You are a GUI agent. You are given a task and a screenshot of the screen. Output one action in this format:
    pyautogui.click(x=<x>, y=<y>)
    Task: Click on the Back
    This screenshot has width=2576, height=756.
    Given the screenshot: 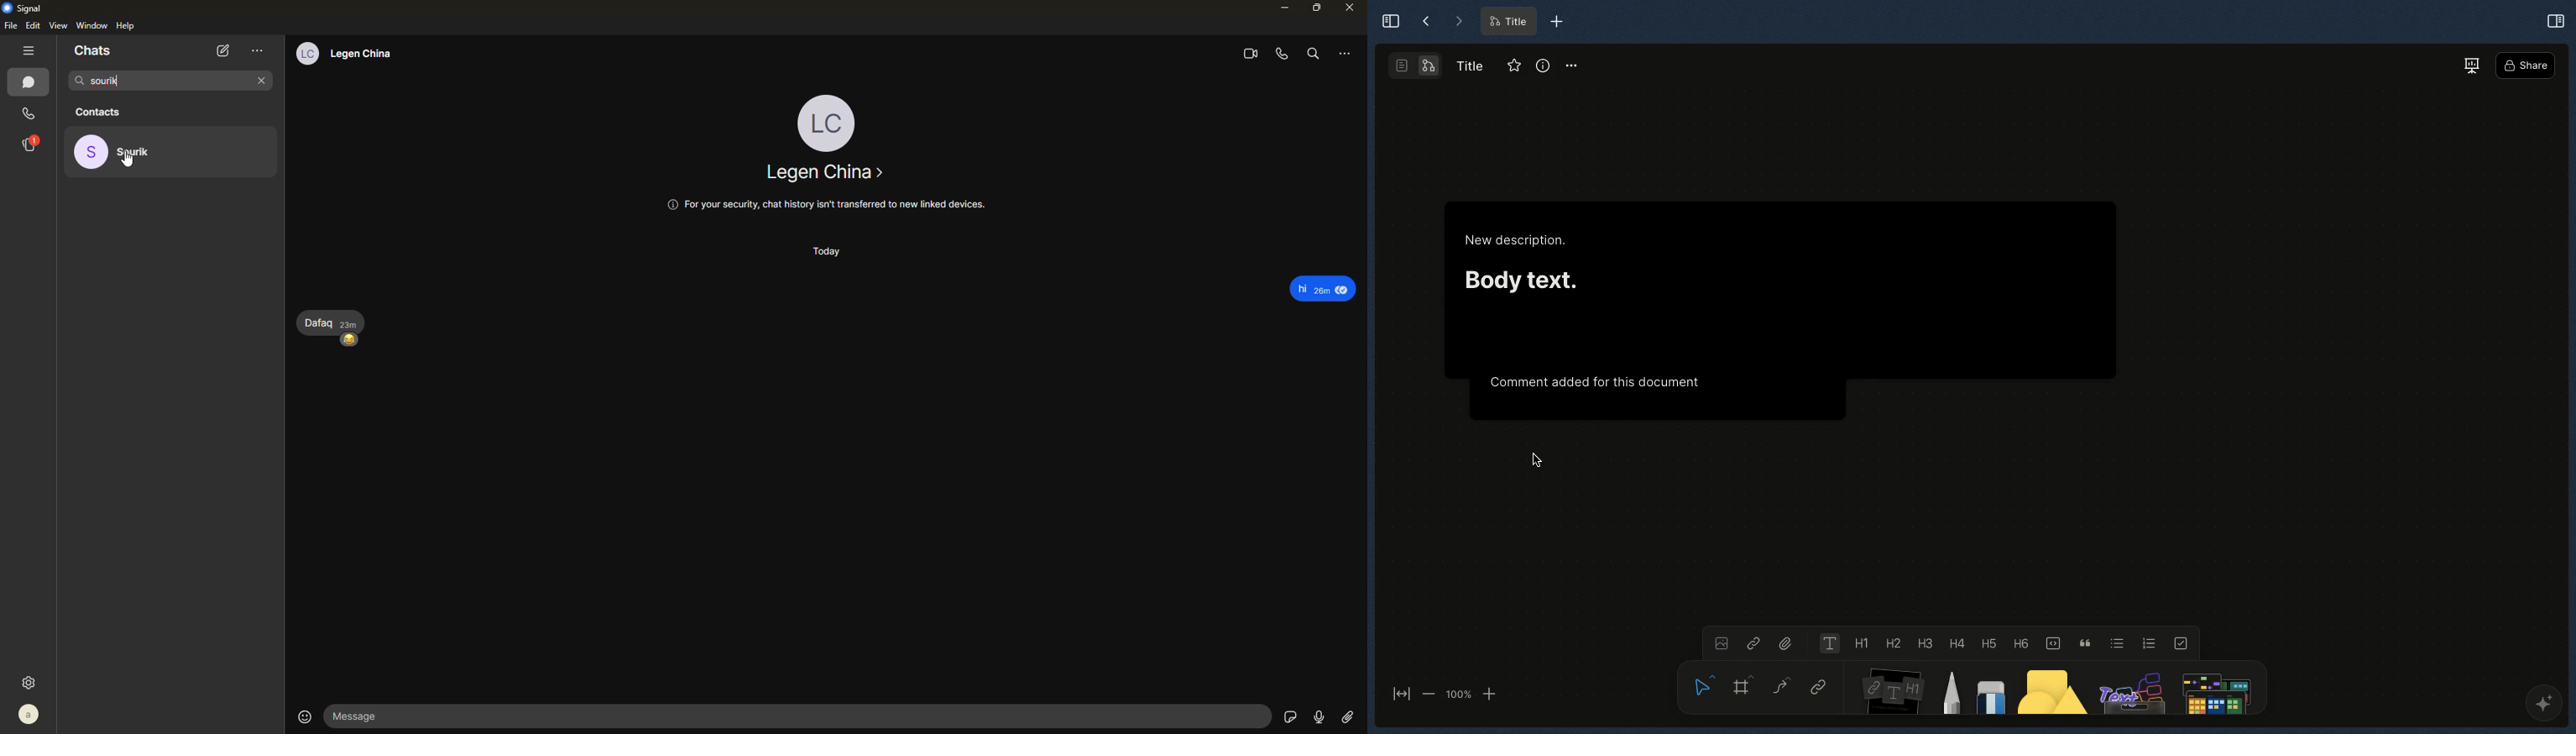 What is the action you would take?
    pyautogui.click(x=1426, y=22)
    